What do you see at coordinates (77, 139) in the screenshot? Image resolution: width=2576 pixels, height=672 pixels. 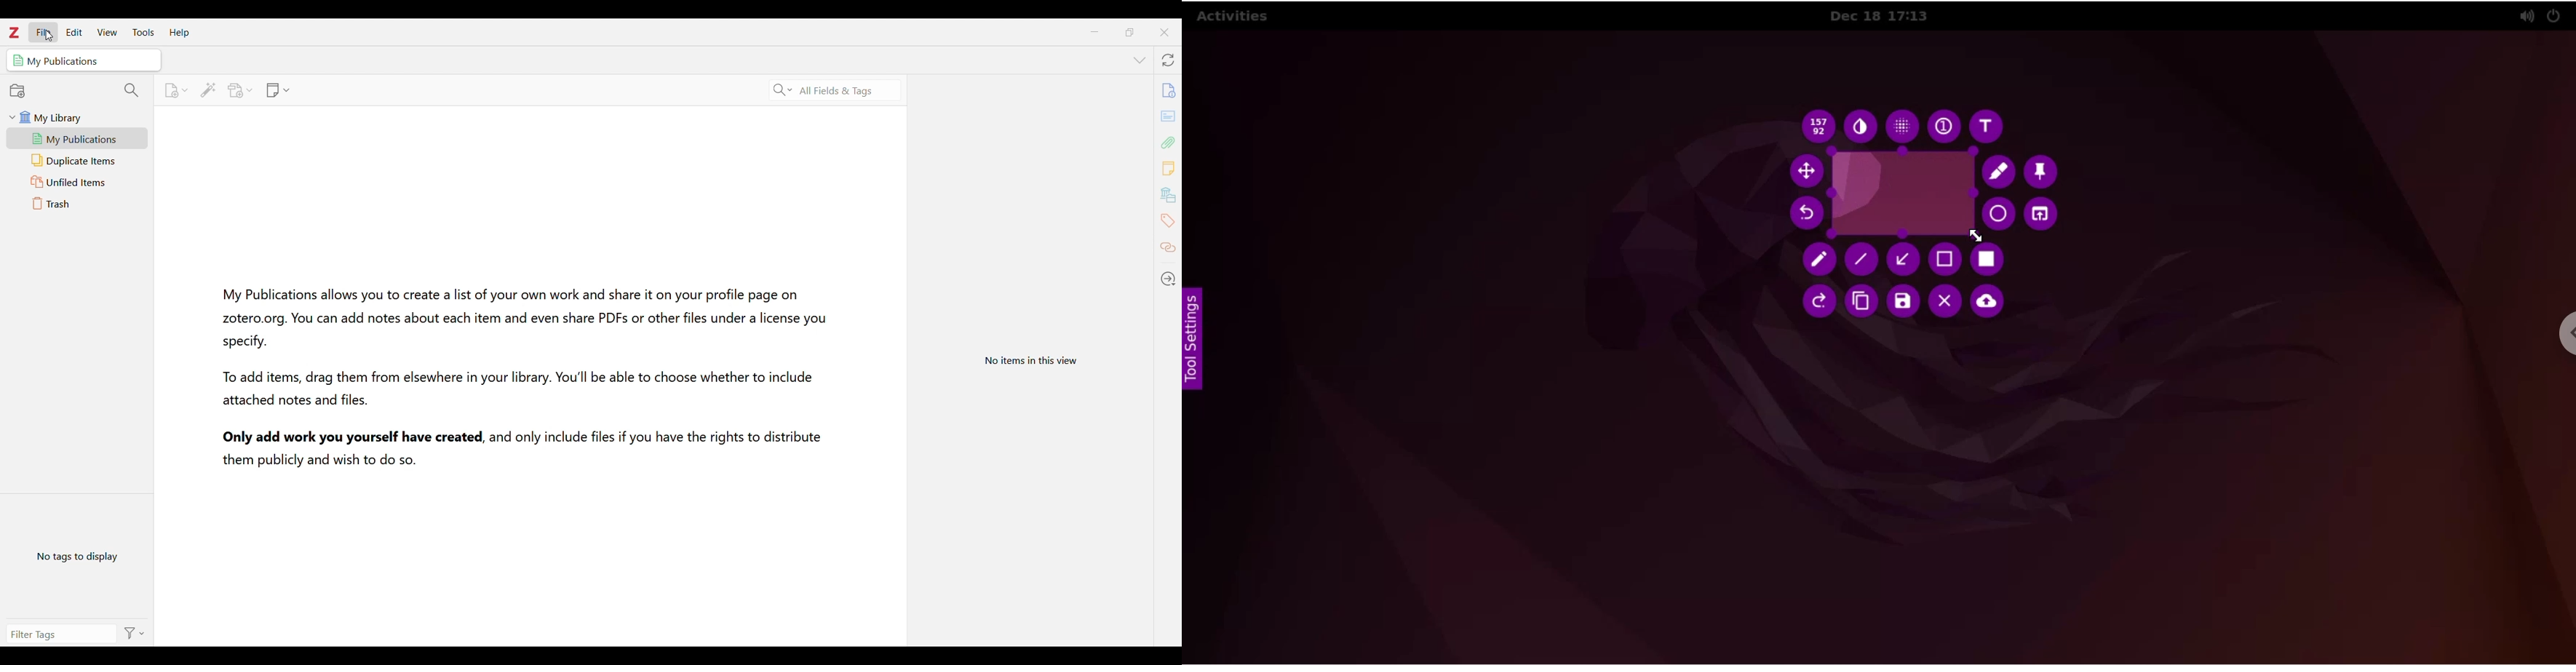 I see `My publications` at bounding box center [77, 139].